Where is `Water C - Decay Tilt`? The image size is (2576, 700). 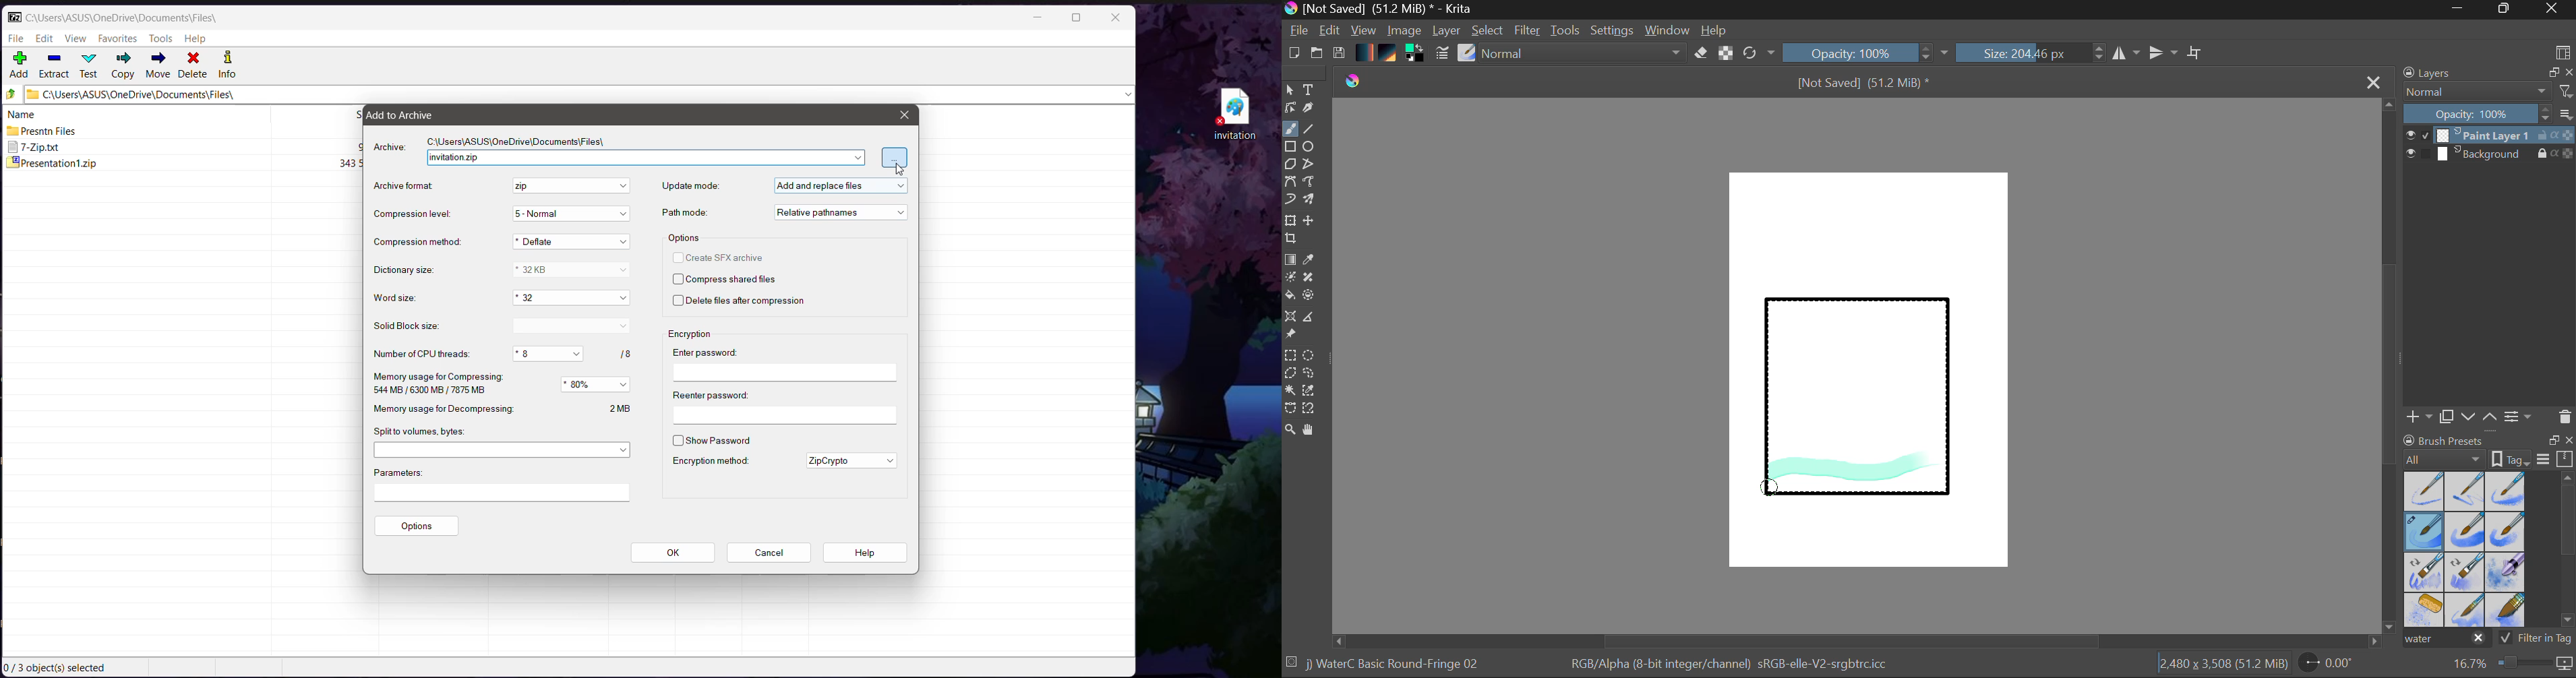 Water C - Decay Tilt is located at coordinates (2465, 571).